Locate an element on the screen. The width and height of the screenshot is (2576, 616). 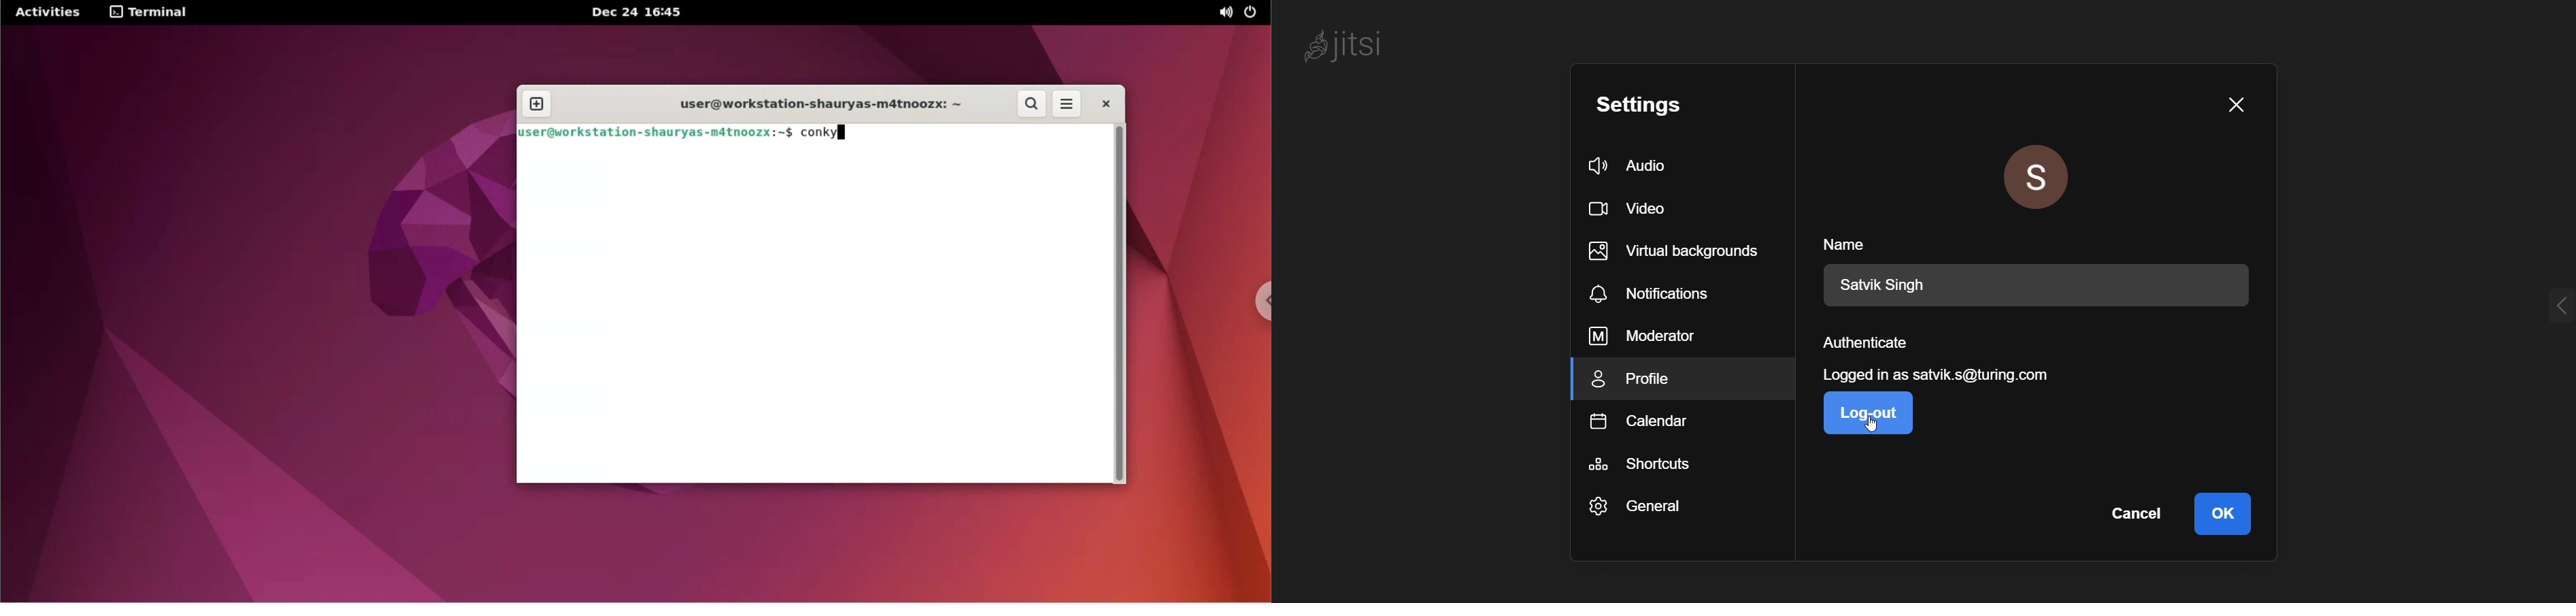
login information is located at coordinates (1943, 378).